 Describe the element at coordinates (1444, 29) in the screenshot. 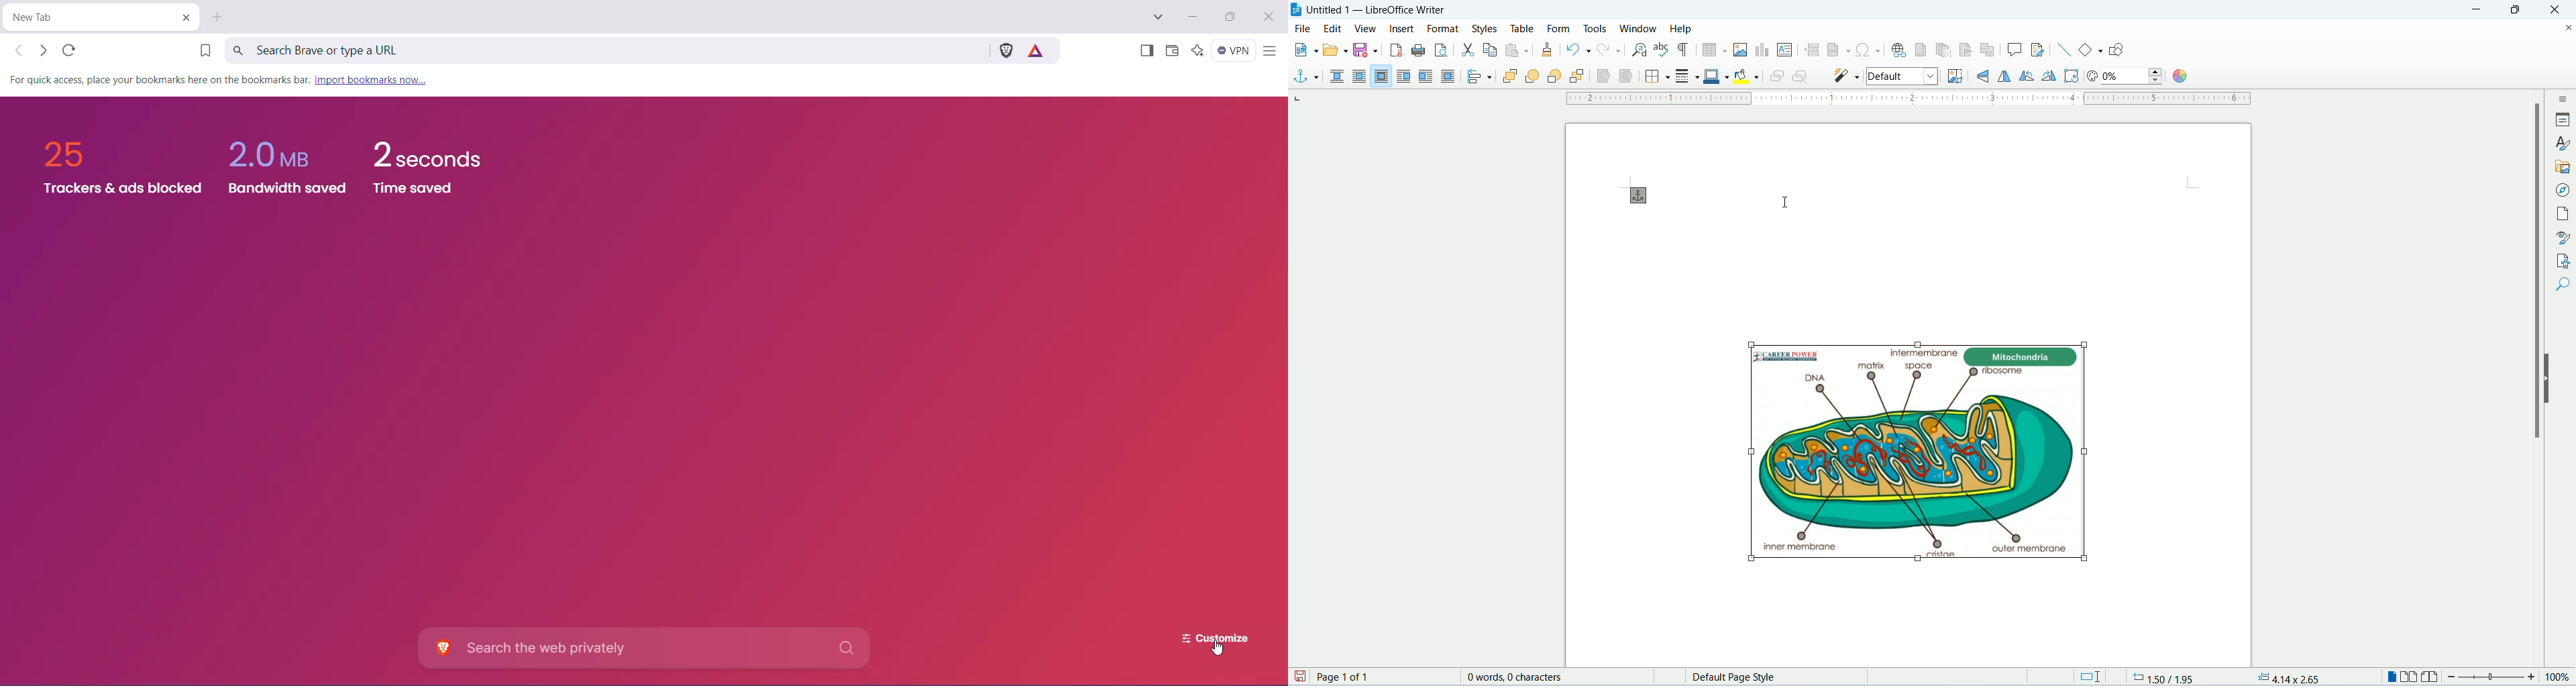

I see `format` at that location.